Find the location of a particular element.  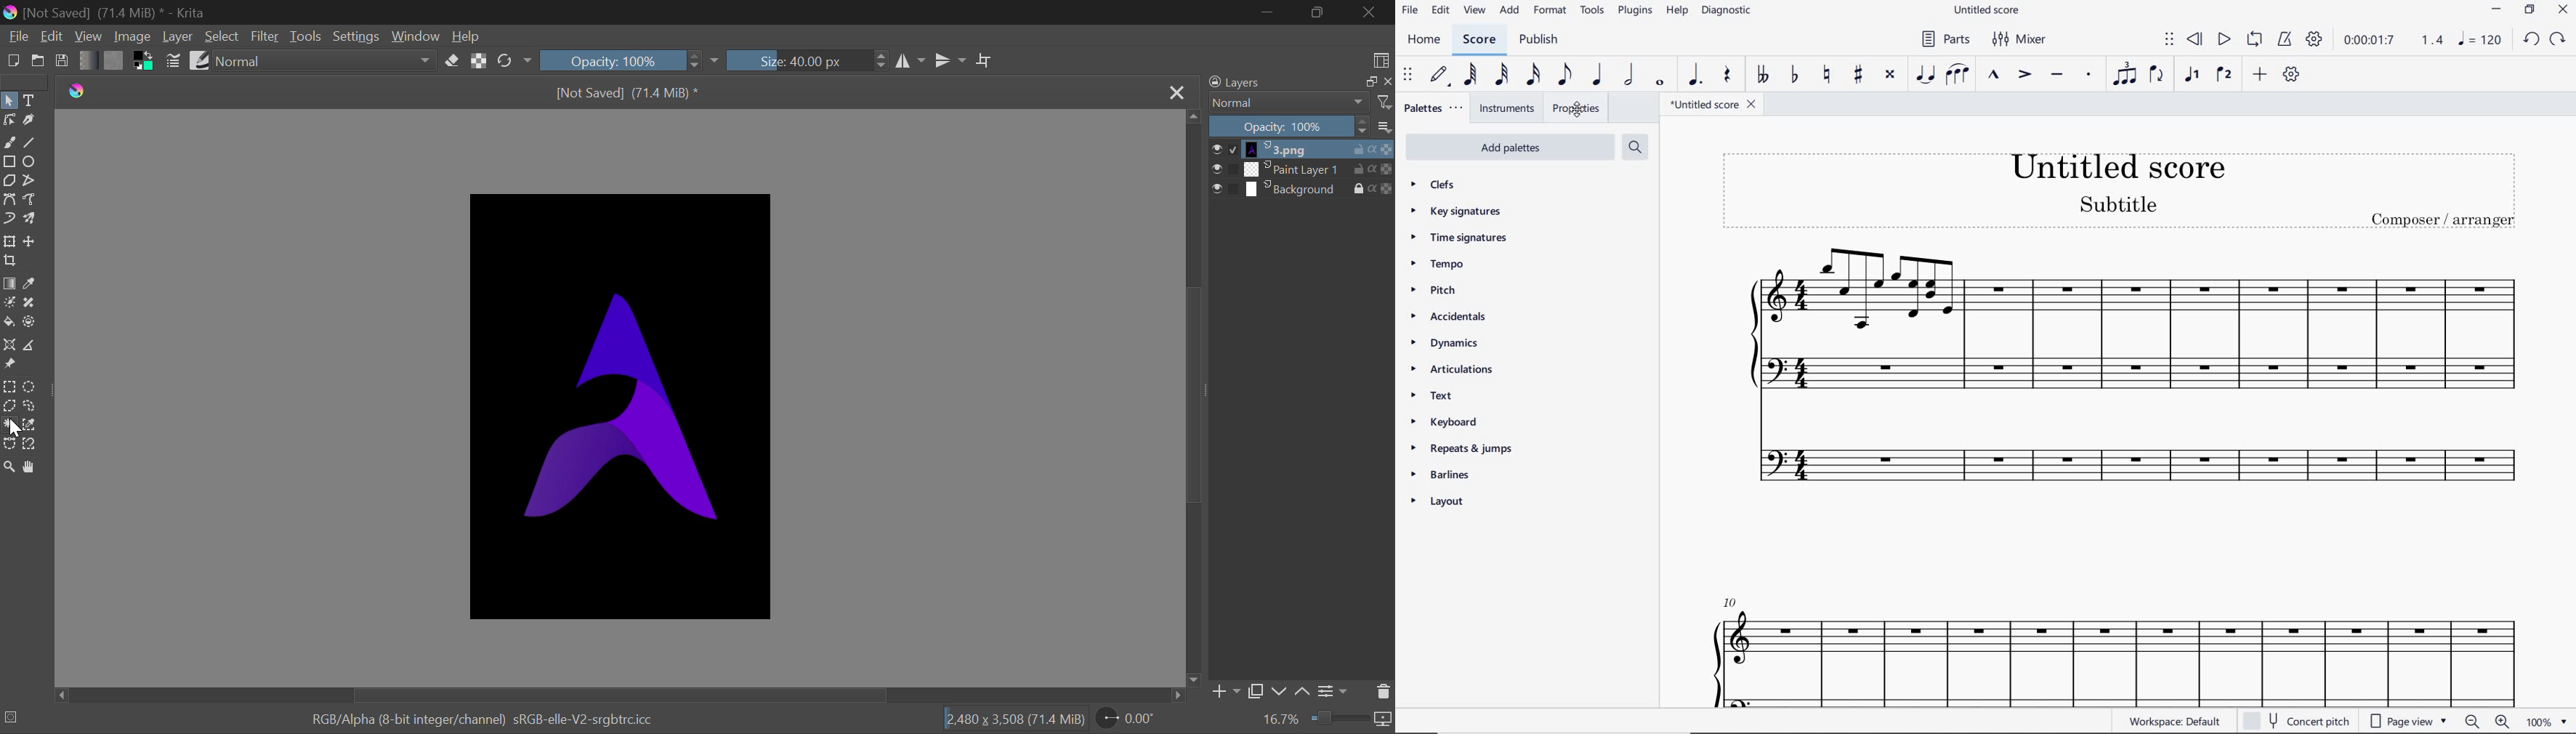

REWIND is located at coordinates (2195, 40).